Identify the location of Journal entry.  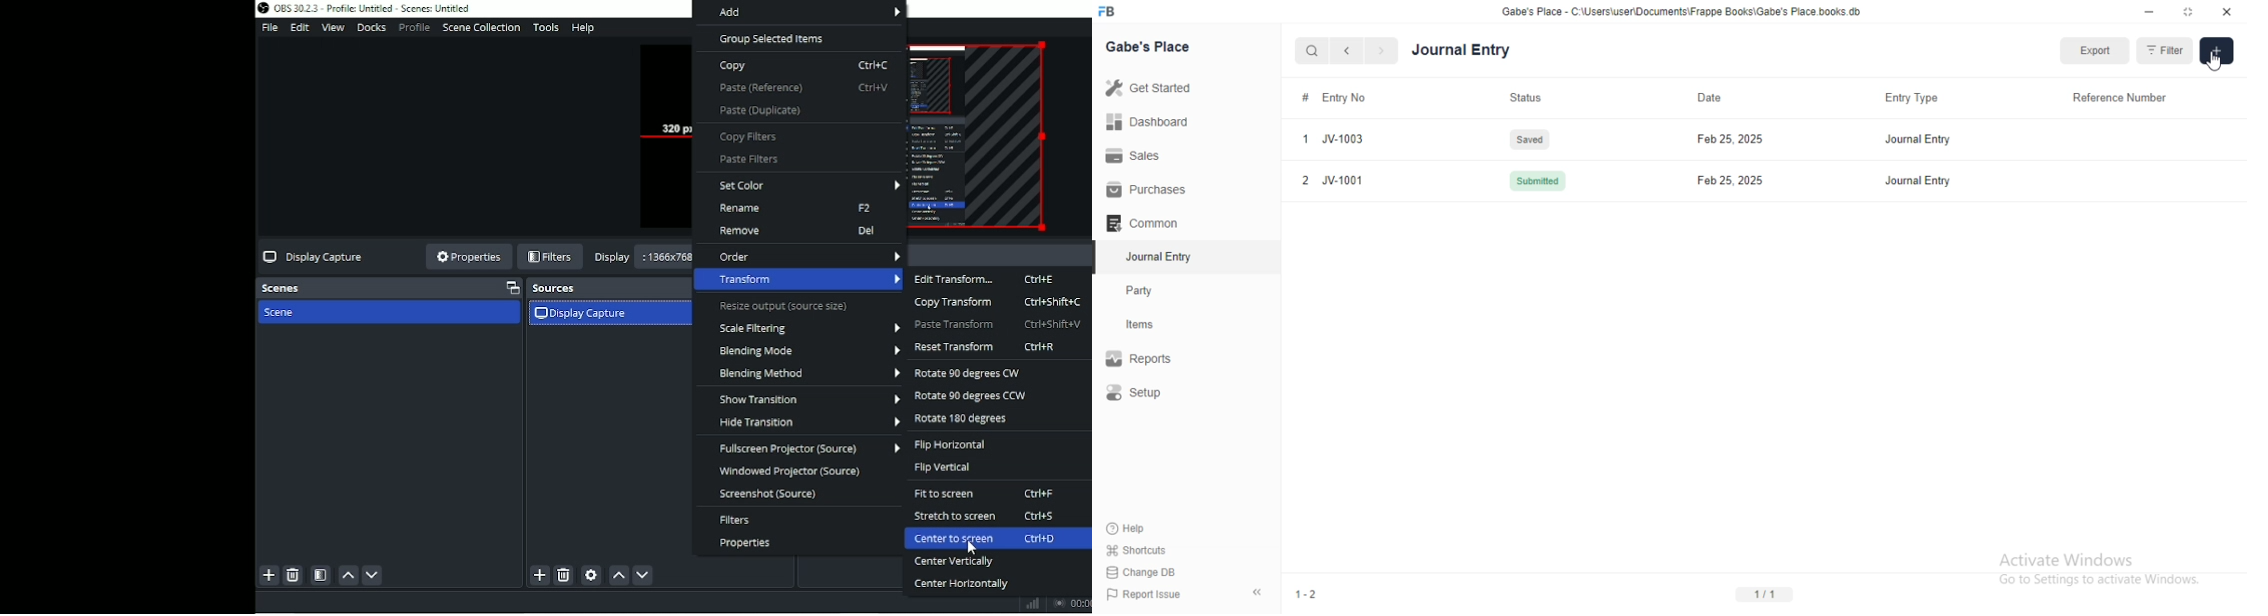
(1913, 138).